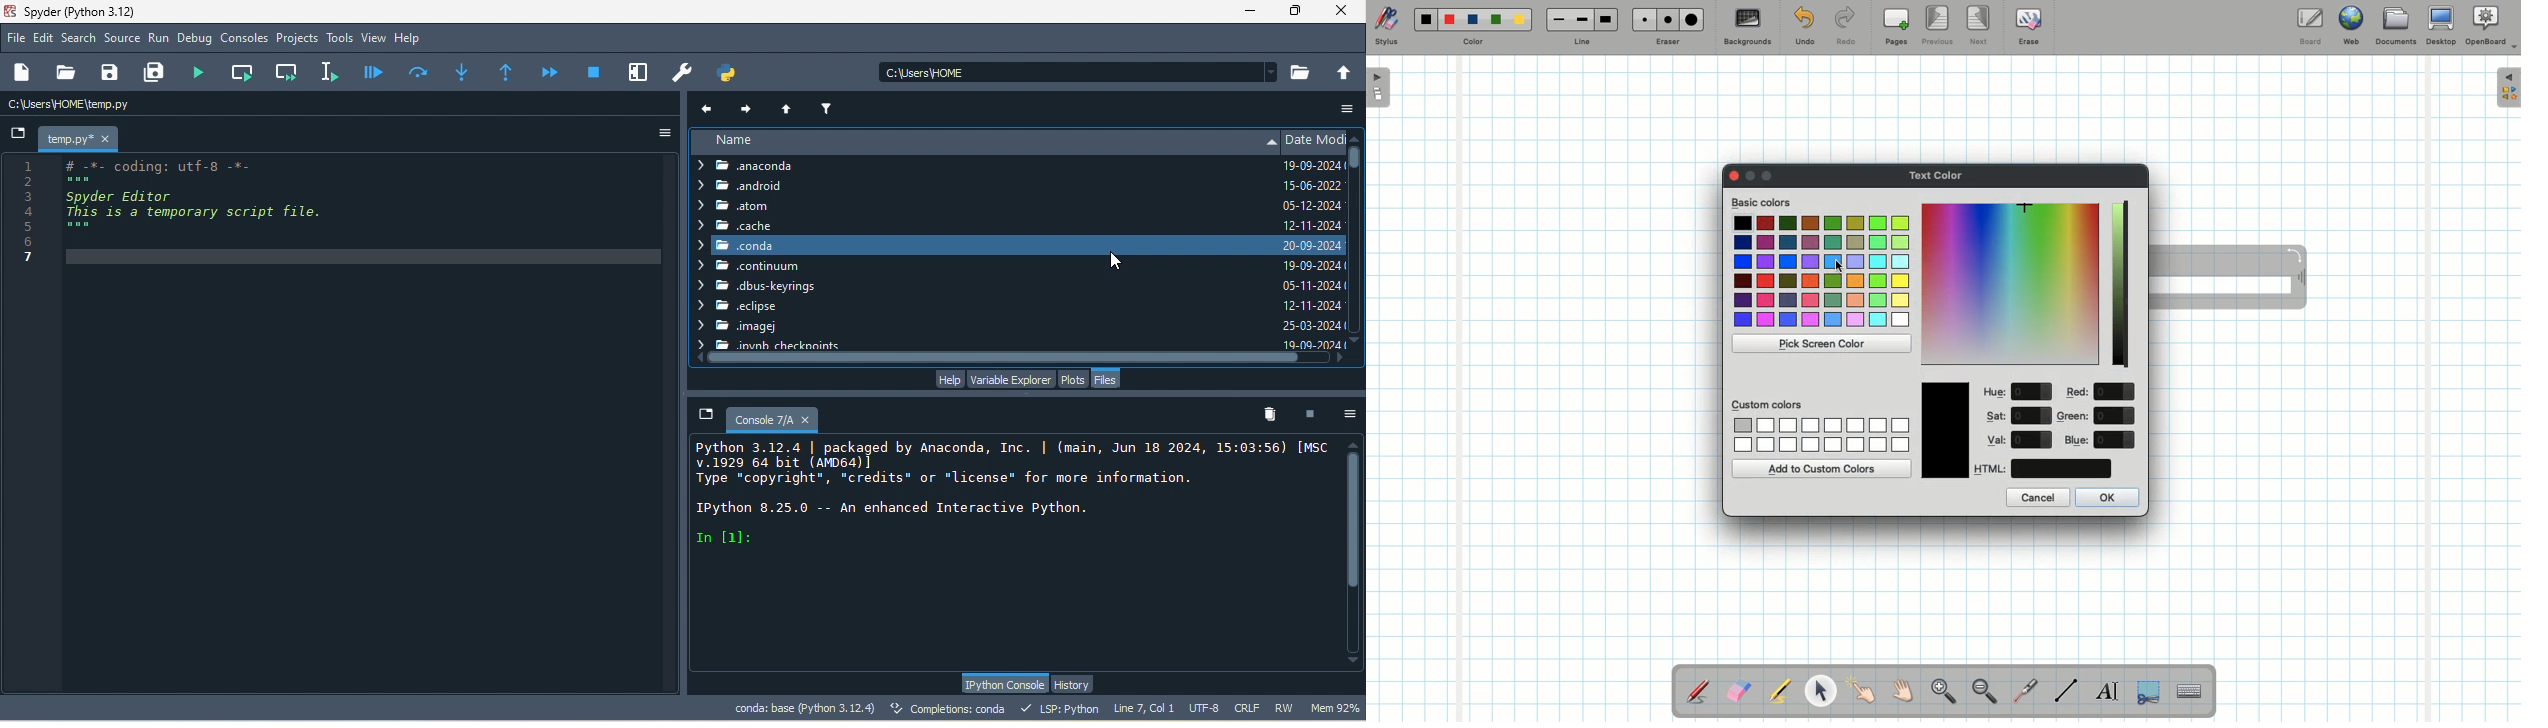 This screenshot has width=2548, height=728. What do you see at coordinates (2060, 468) in the screenshot?
I see `color code` at bounding box center [2060, 468].